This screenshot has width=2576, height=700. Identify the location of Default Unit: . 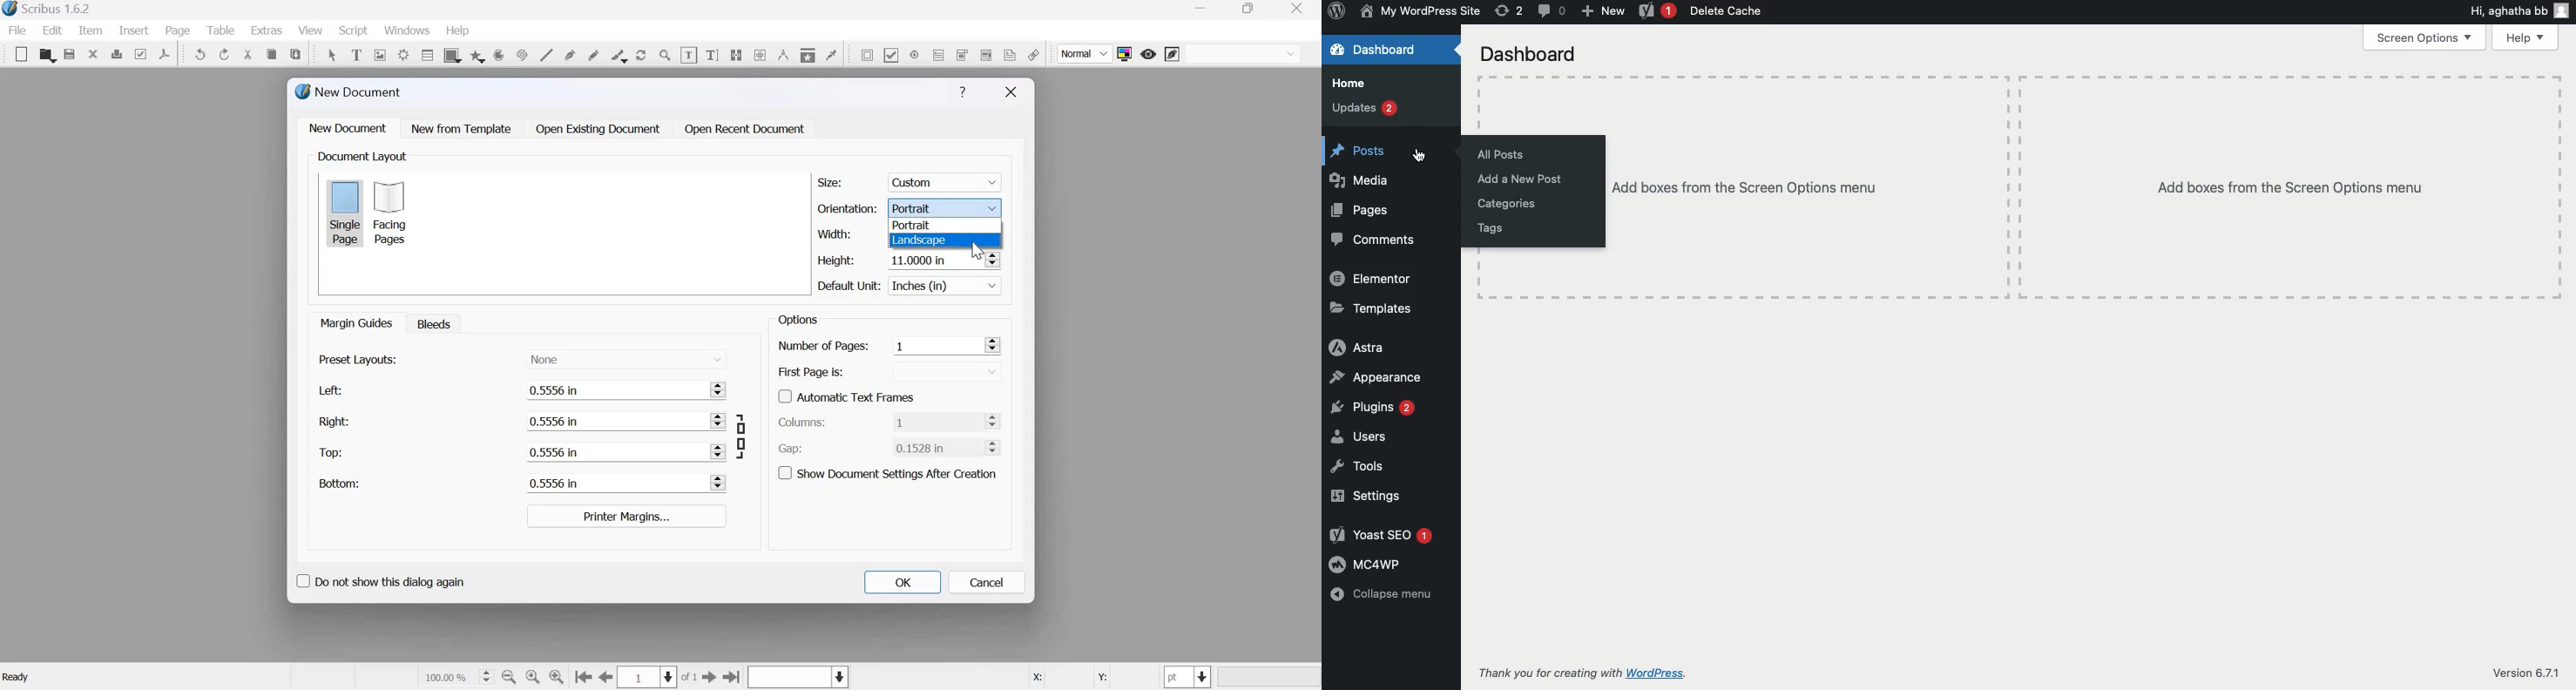
(850, 286).